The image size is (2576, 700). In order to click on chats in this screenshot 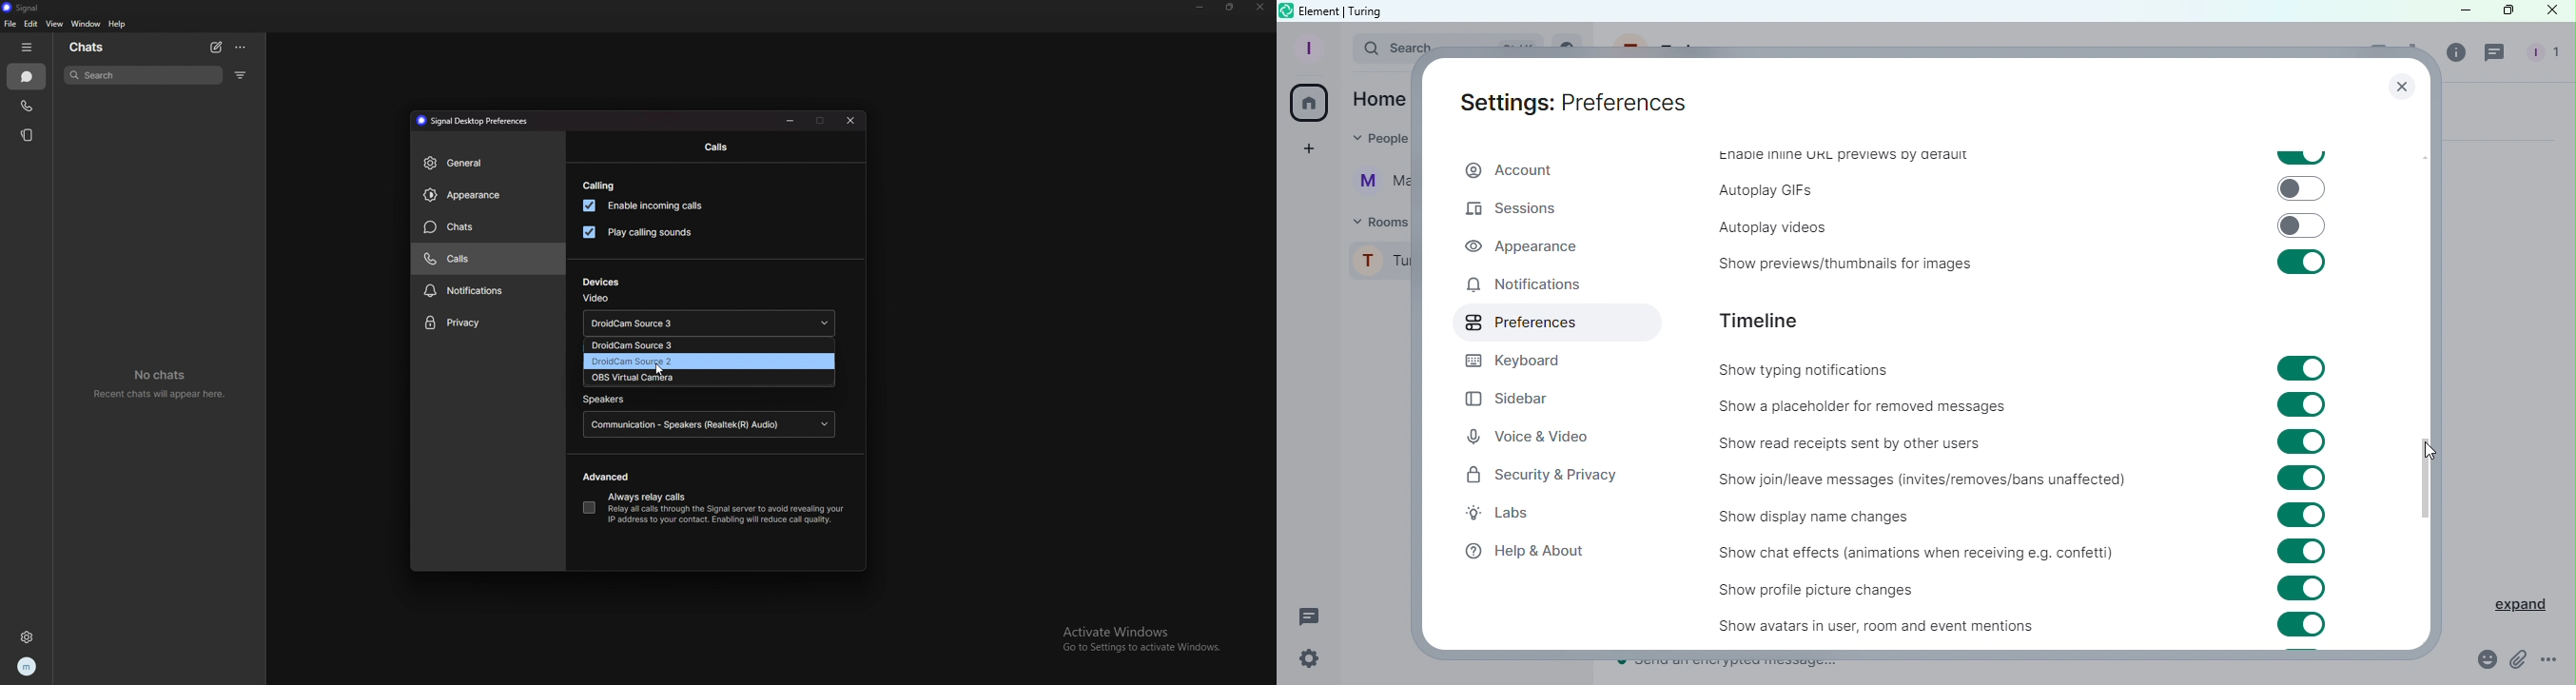, I will do `click(96, 46)`.